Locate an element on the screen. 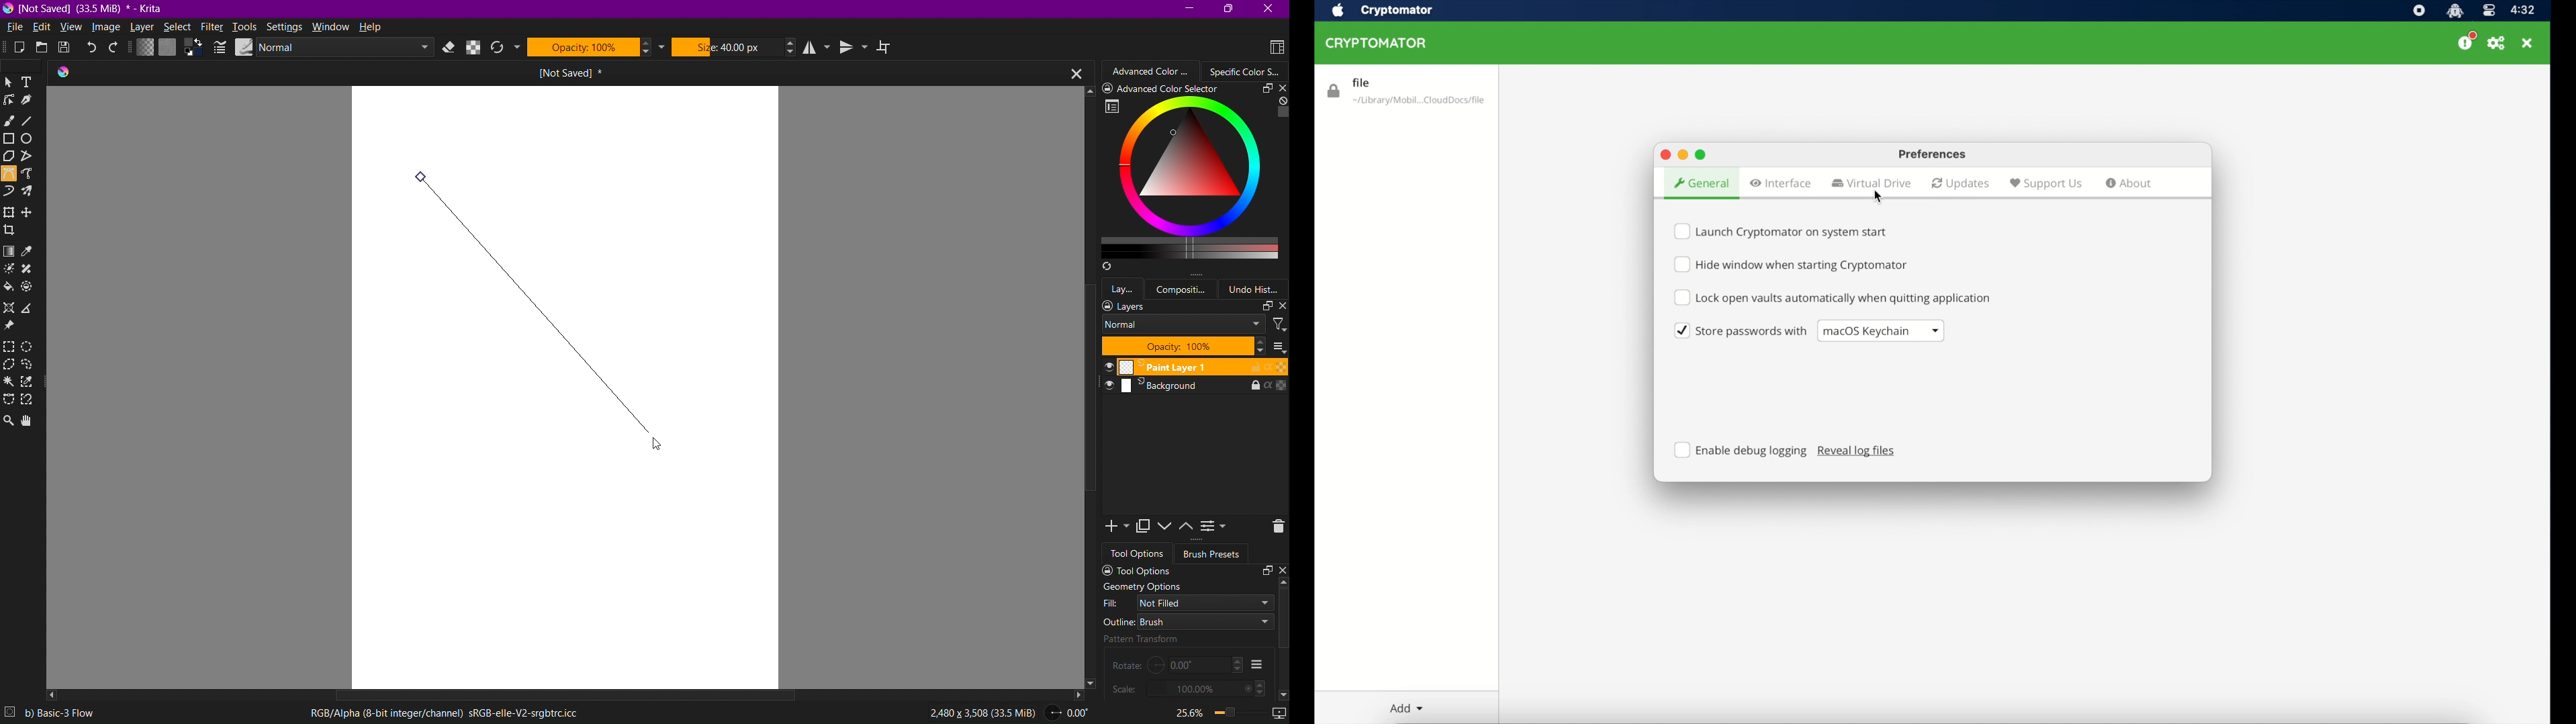 The width and height of the screenshot is (2576, 728). Window is located at coordinates (333, 27).